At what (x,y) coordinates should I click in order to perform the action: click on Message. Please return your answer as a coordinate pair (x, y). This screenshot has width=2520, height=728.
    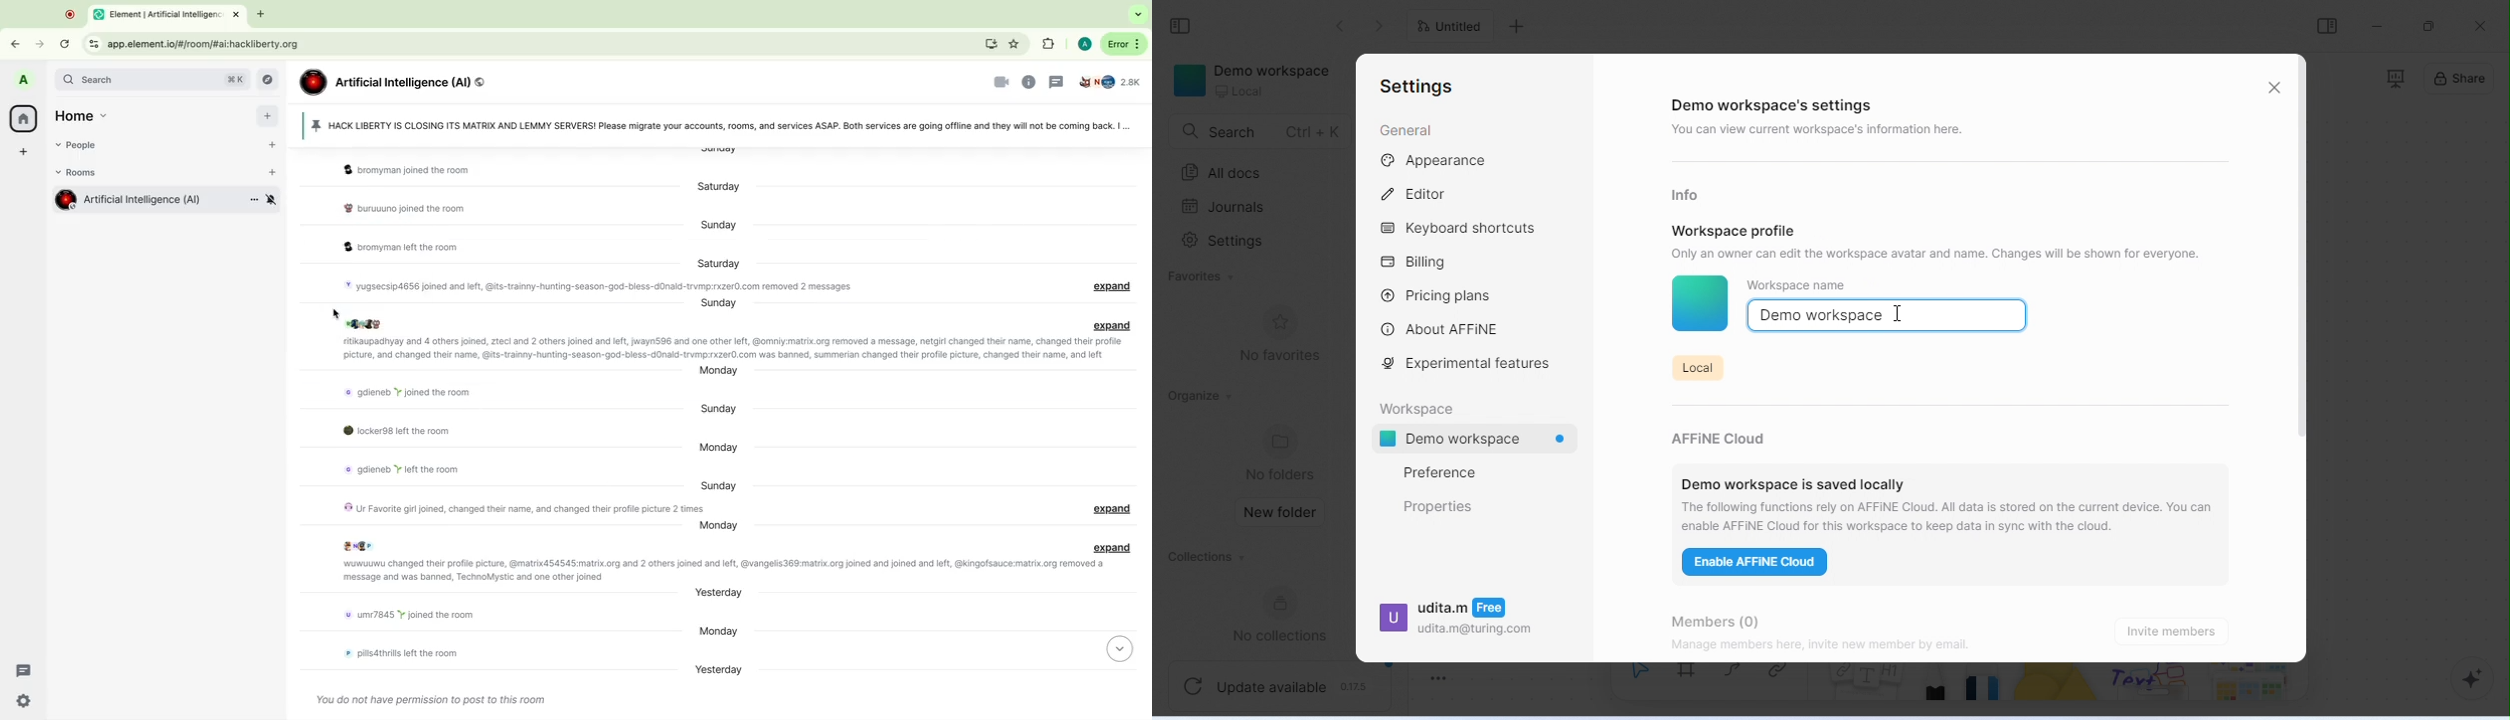
    Looking at the image, I should click on (717, 570).